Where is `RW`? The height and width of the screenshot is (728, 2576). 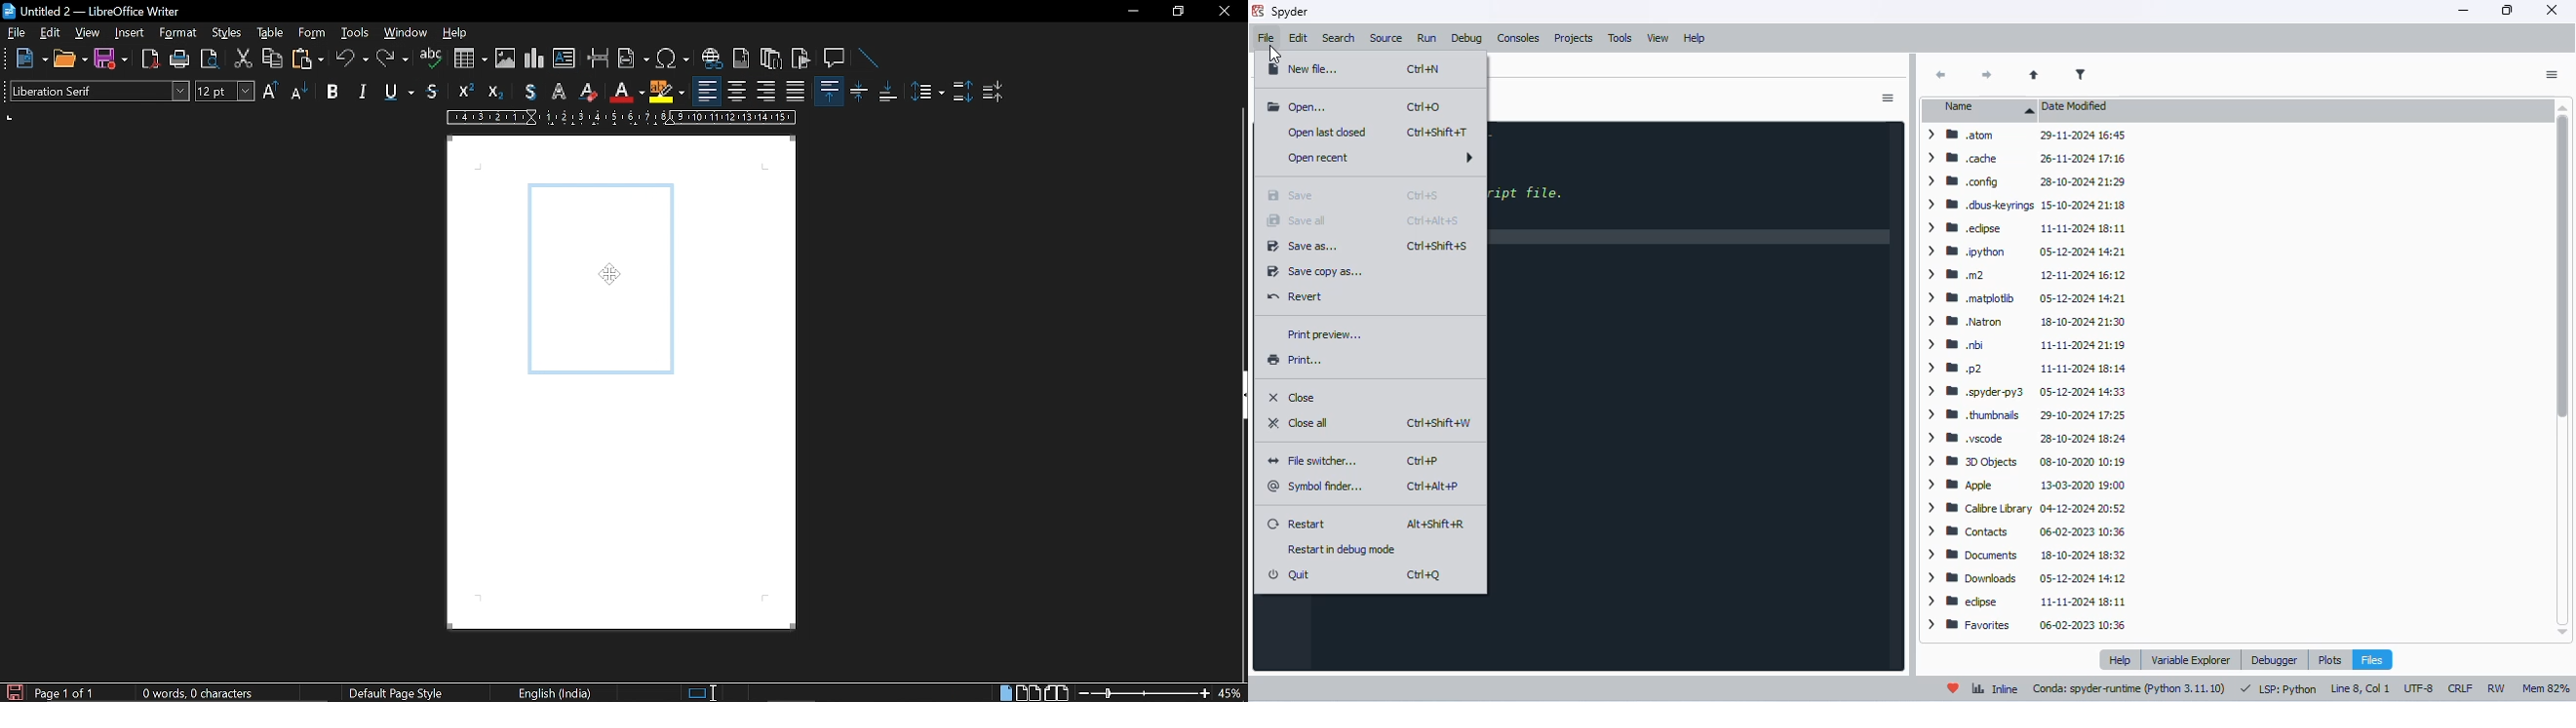 RW is located at coordinates (2496, 688).